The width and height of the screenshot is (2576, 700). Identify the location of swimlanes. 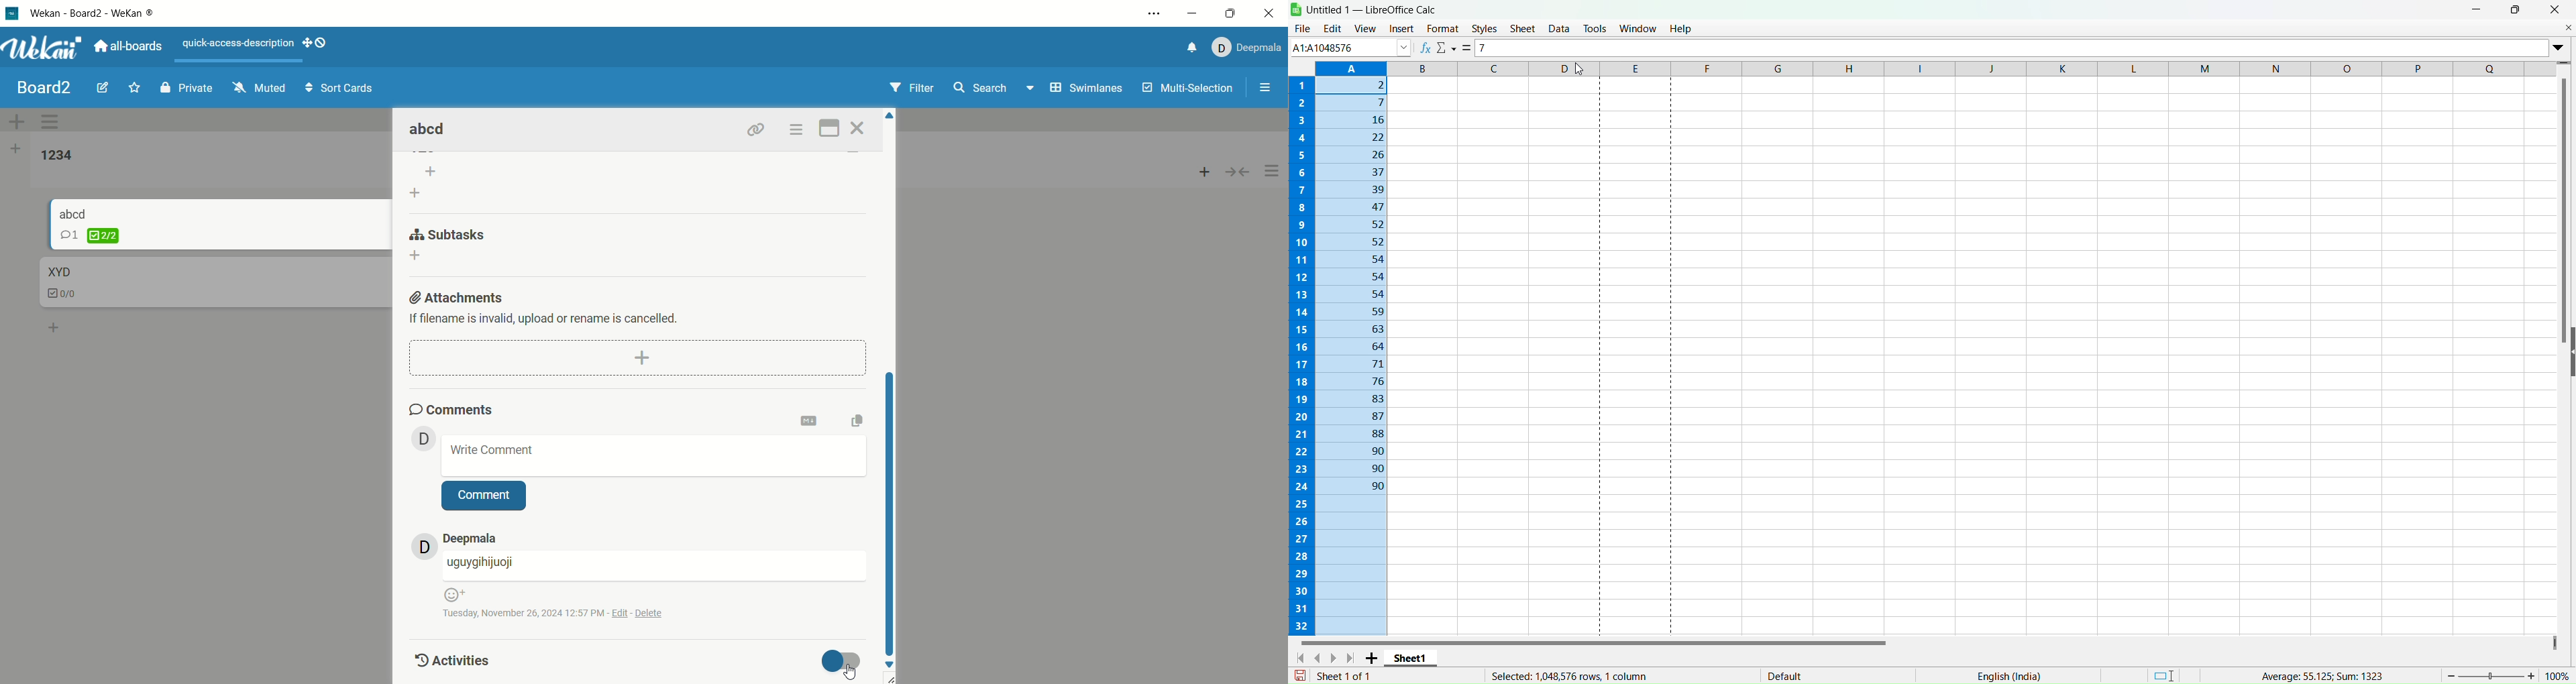
(1088, 90).